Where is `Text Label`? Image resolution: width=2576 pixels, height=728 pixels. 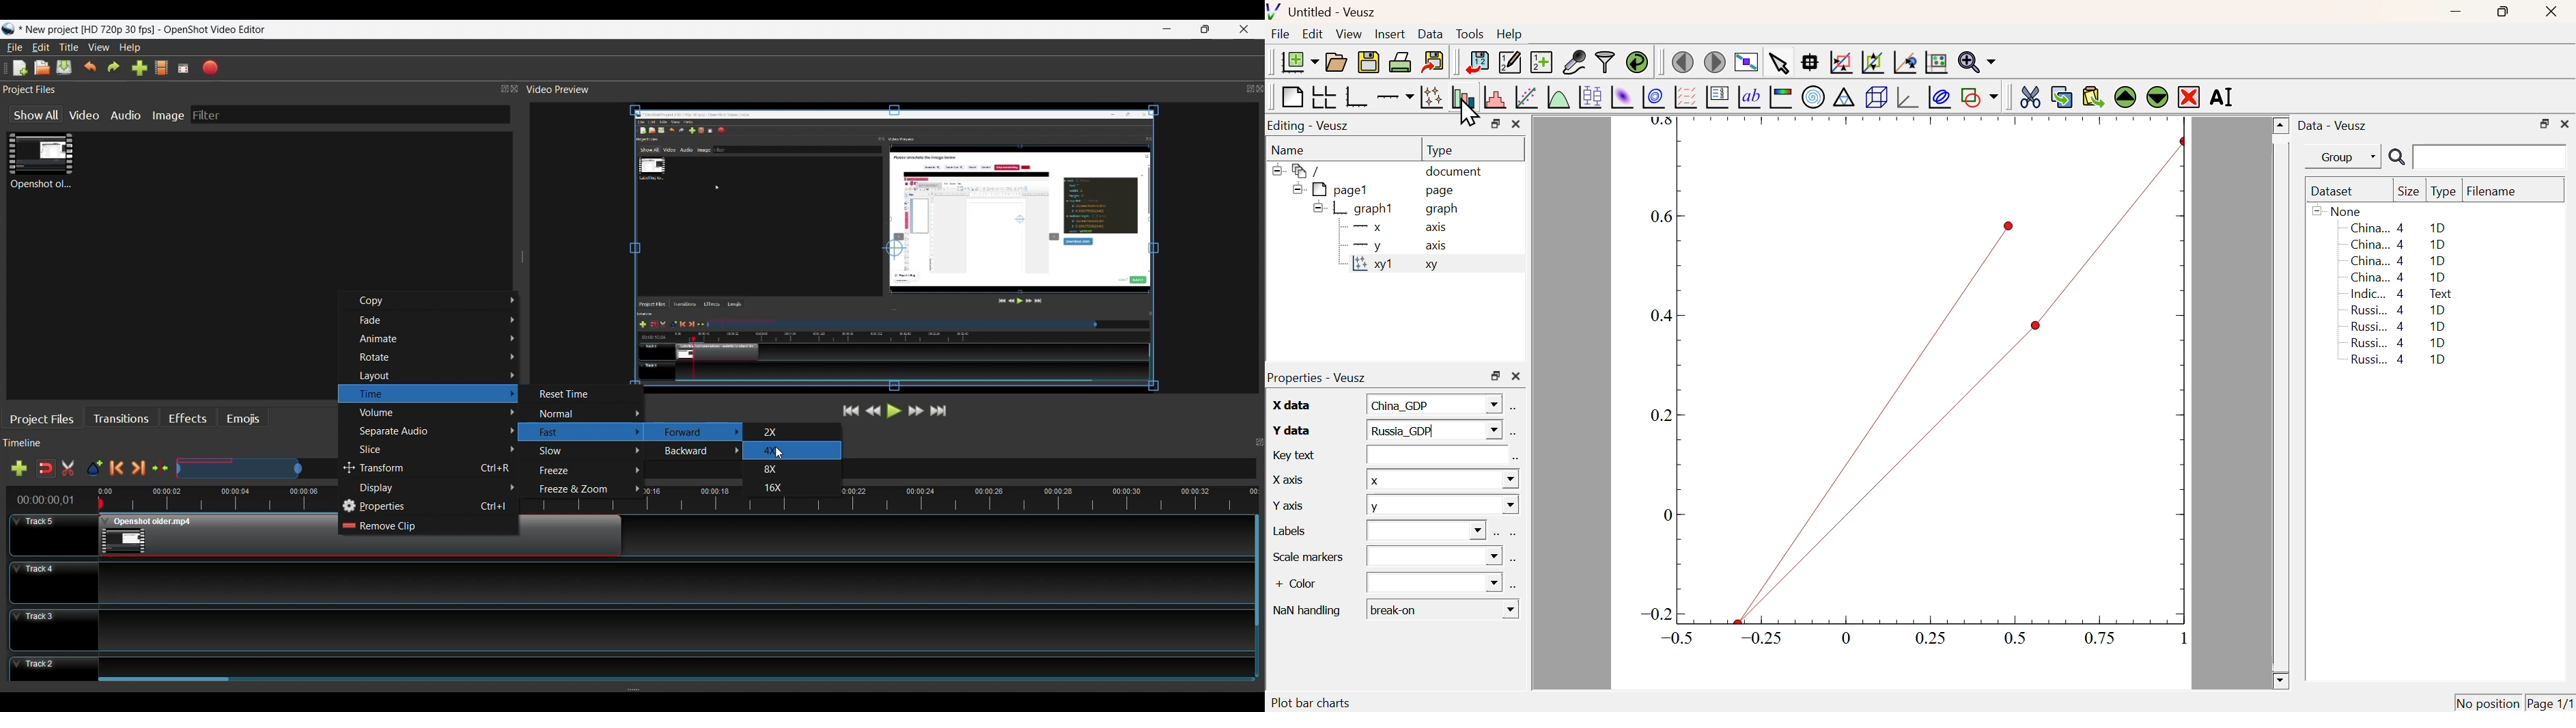 Text Label is located at coordinates (1749, 98).